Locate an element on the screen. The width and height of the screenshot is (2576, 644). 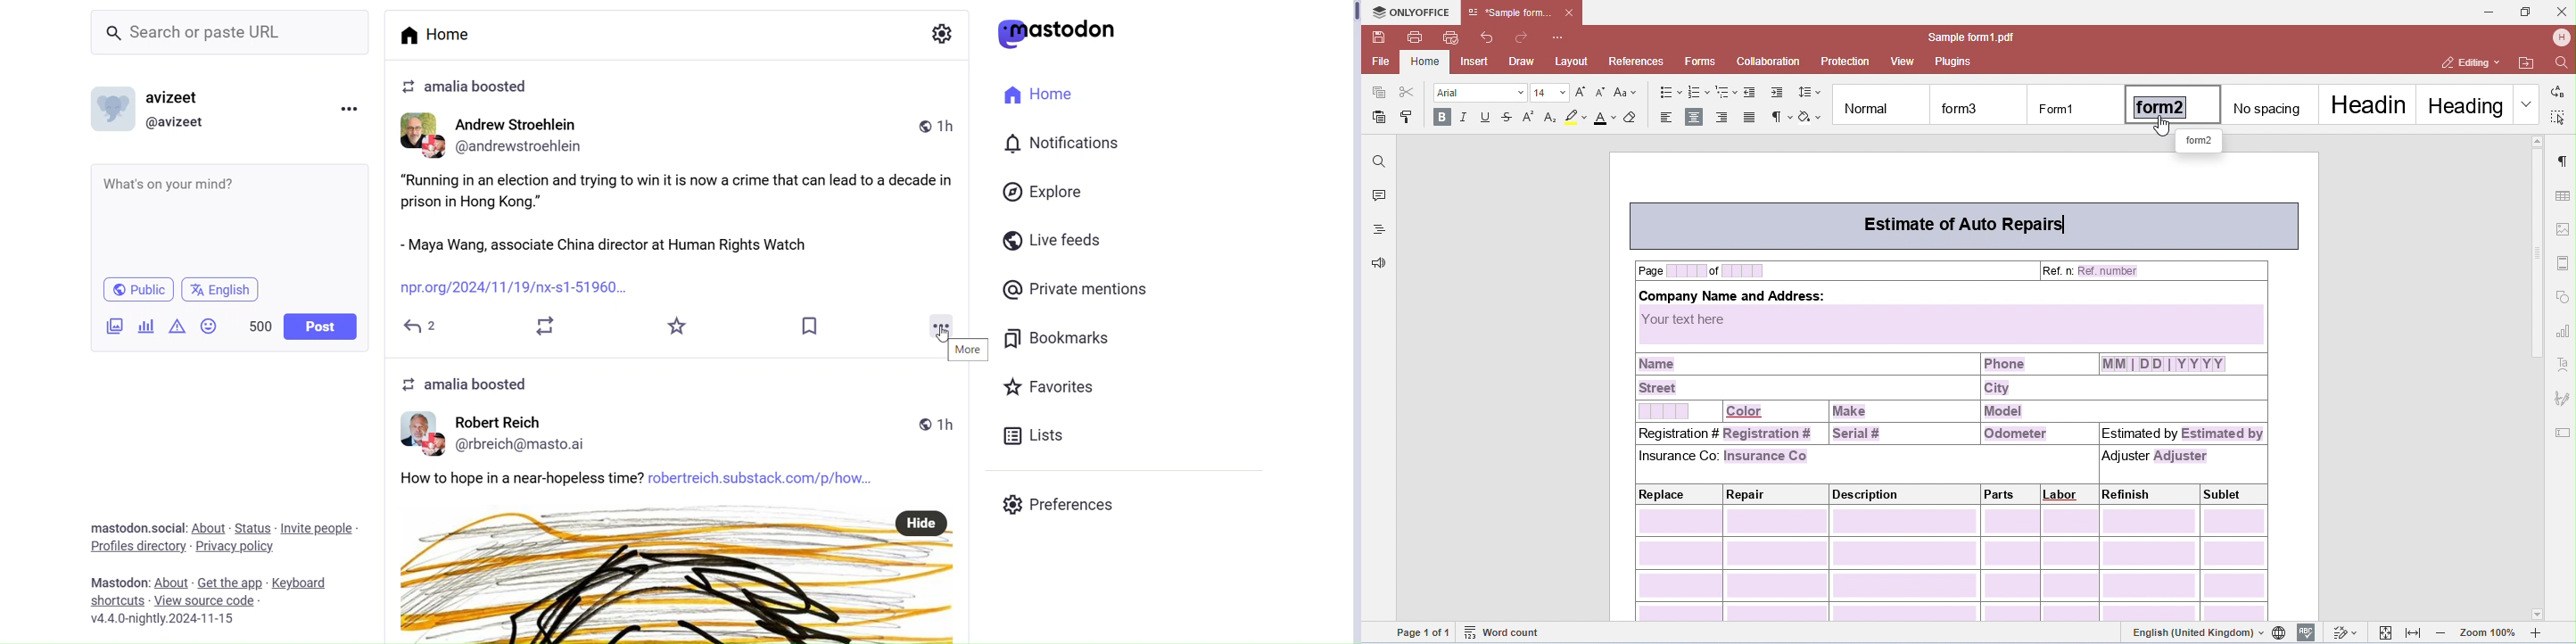
Home is located at coordinates (1038, 93).